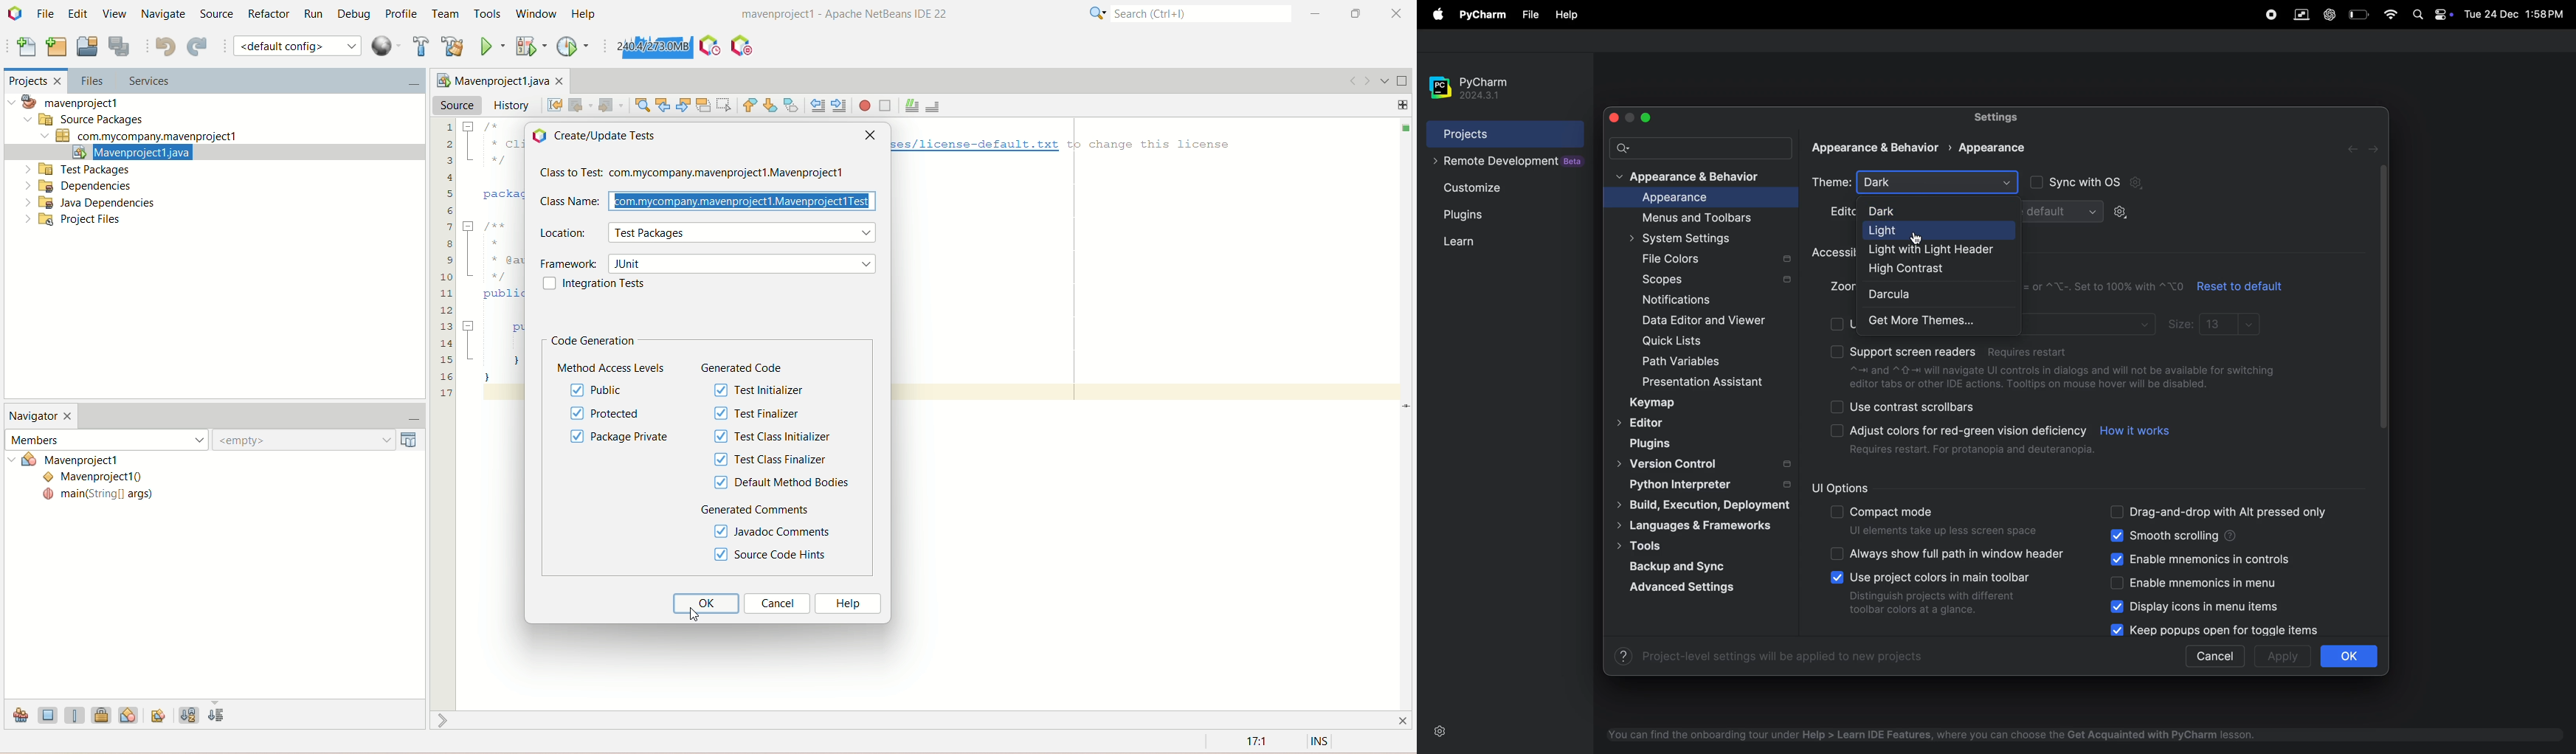 The image size is (2576, 756). Describe the element at coordinates (106, 438) in the screenshot. I see `members` at that location.